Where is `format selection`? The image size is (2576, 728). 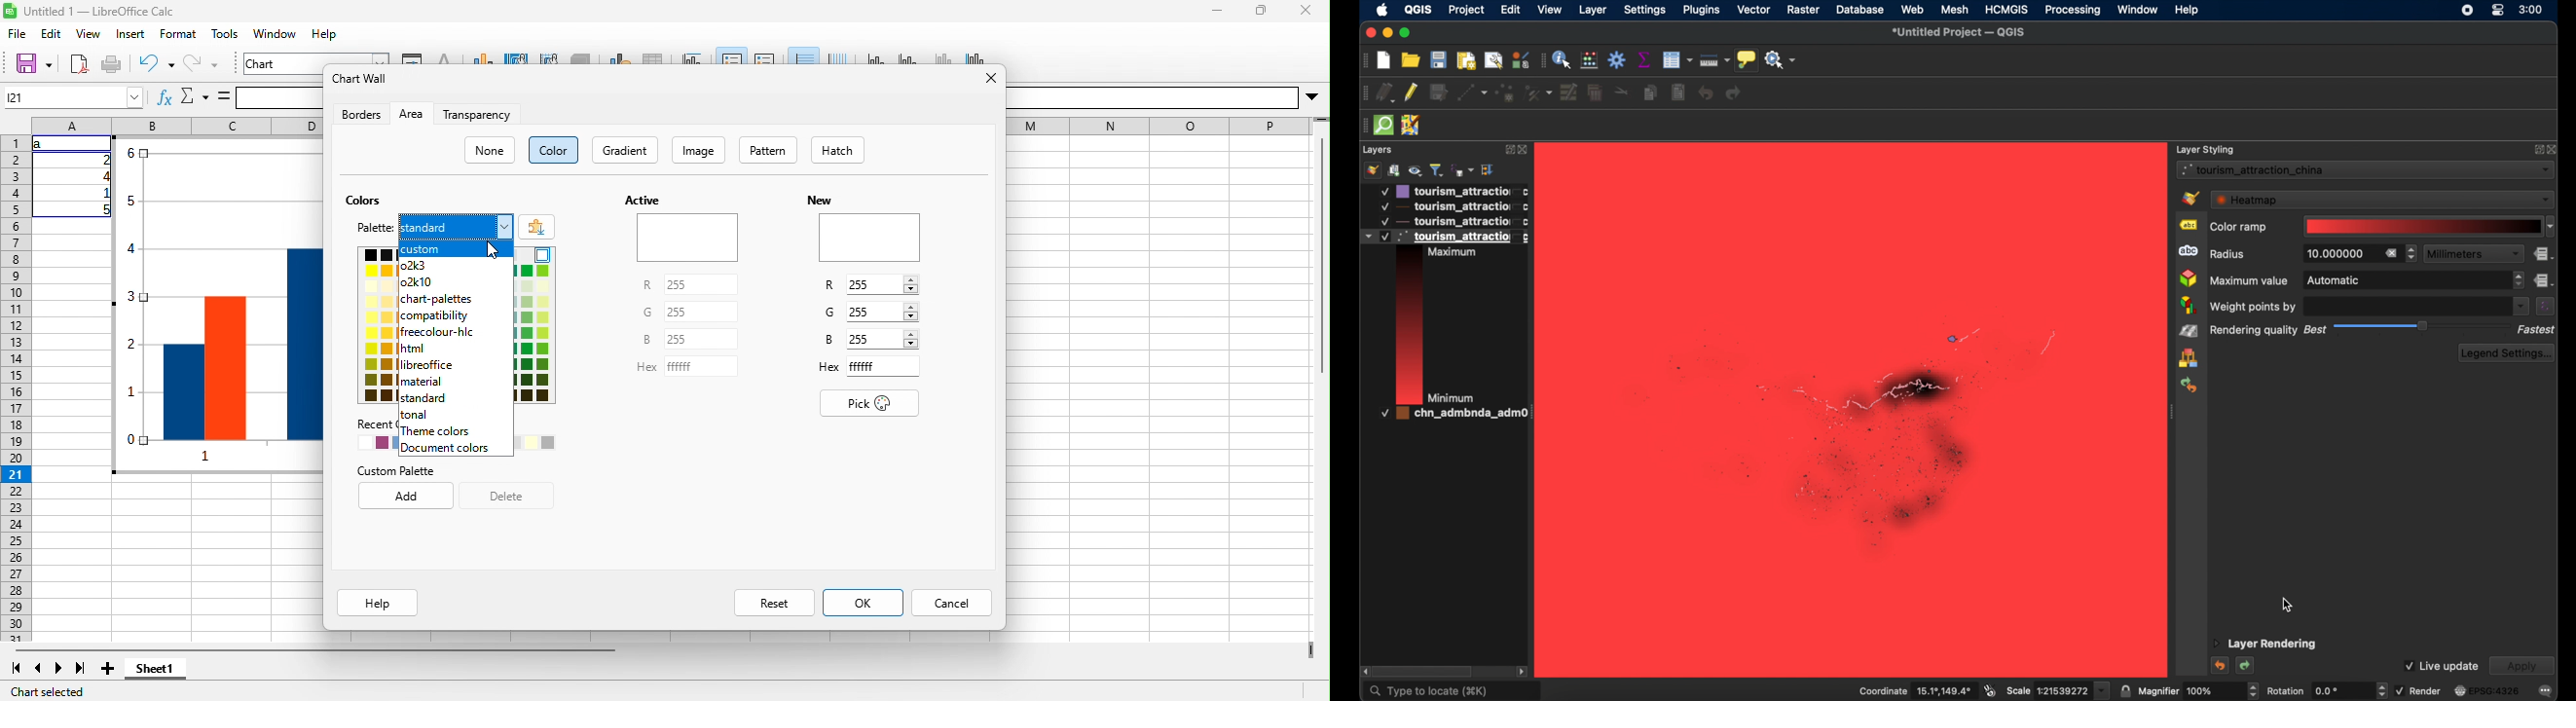 format selection is located at coordinates (412, 57).